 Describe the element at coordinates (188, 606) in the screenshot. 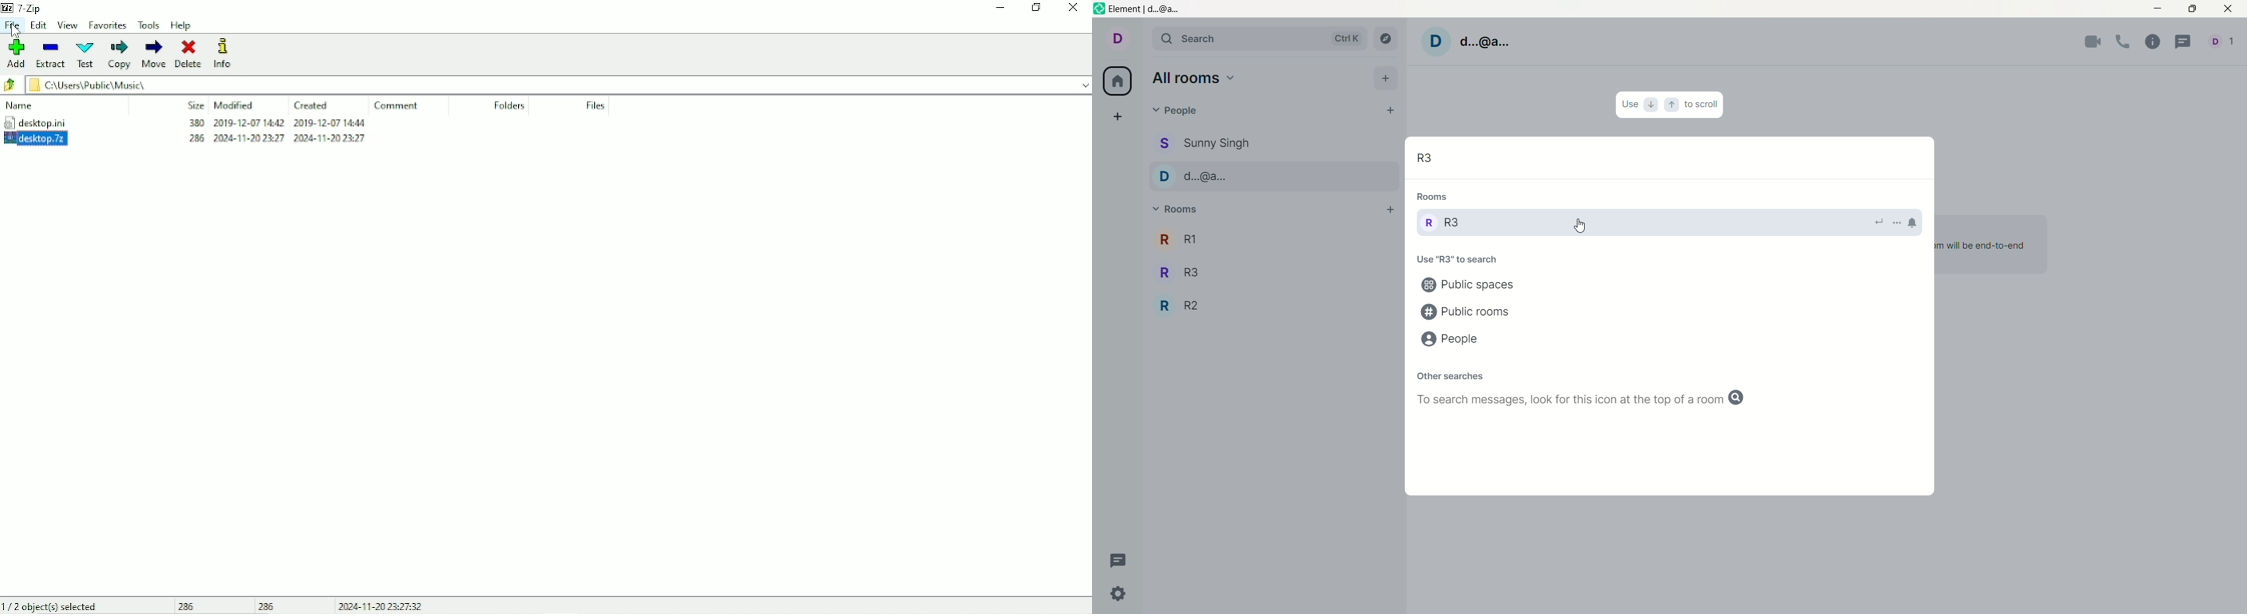

I see `286` at that location.